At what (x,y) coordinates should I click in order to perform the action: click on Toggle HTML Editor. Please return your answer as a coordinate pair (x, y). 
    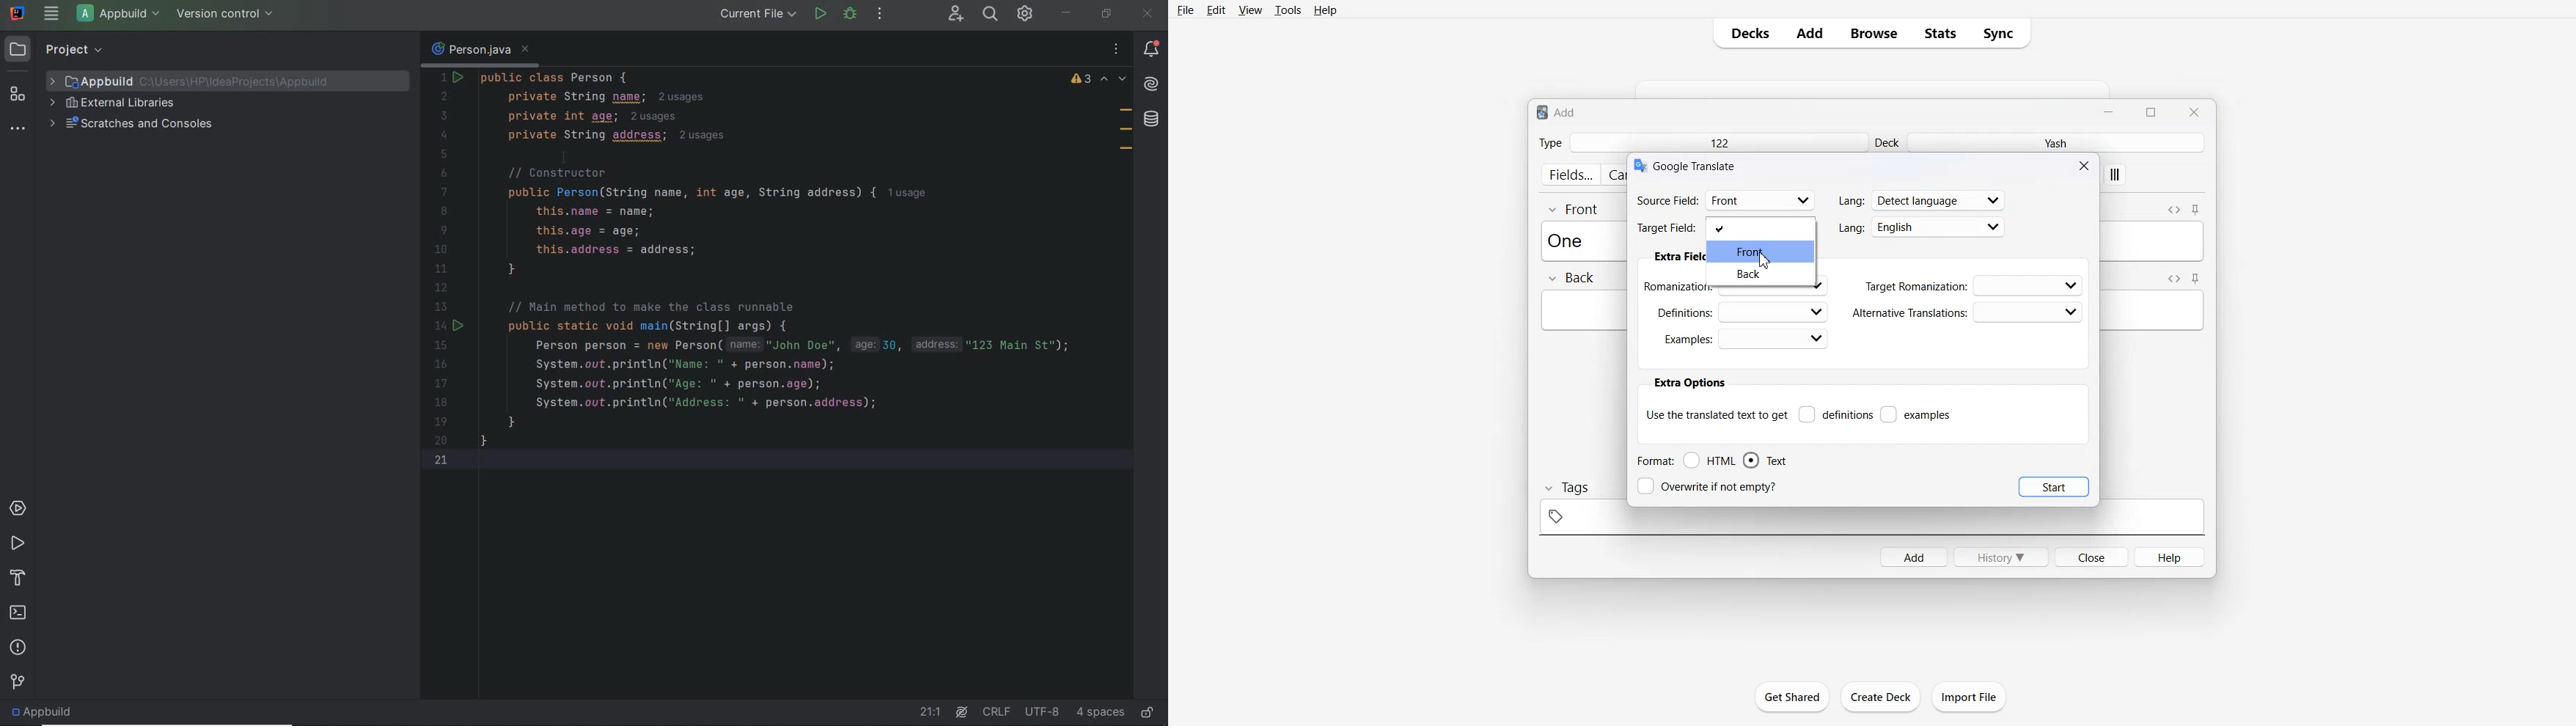
    Looking at the image, I should click on (2173, 208).